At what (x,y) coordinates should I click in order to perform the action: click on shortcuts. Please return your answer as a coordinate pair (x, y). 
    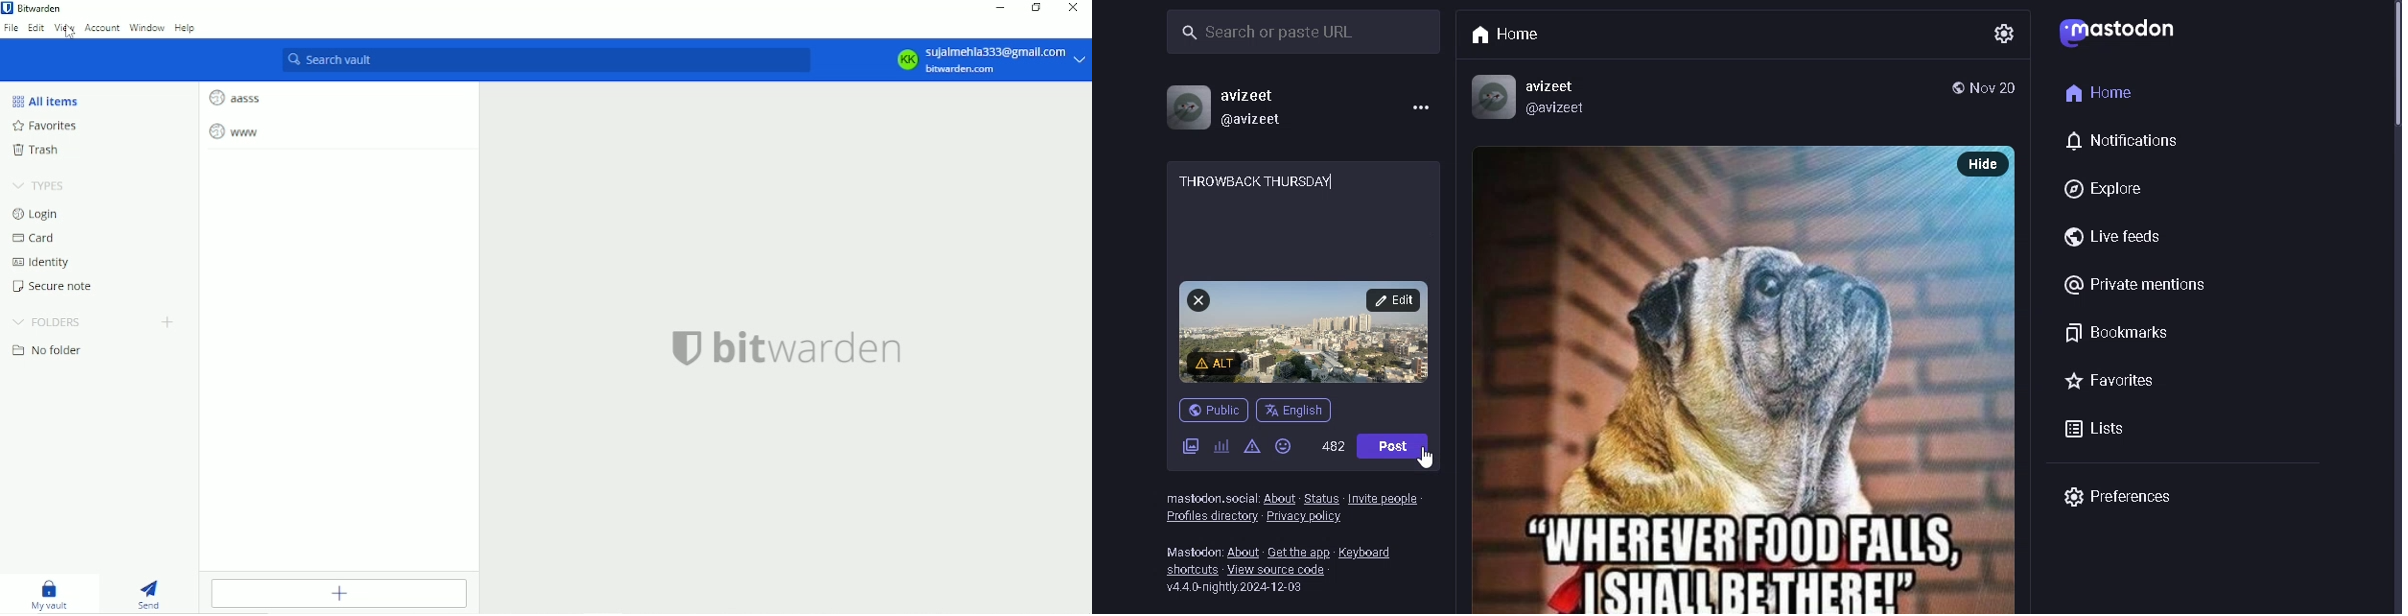
    Looking at the image, I should click on (1191, 570).